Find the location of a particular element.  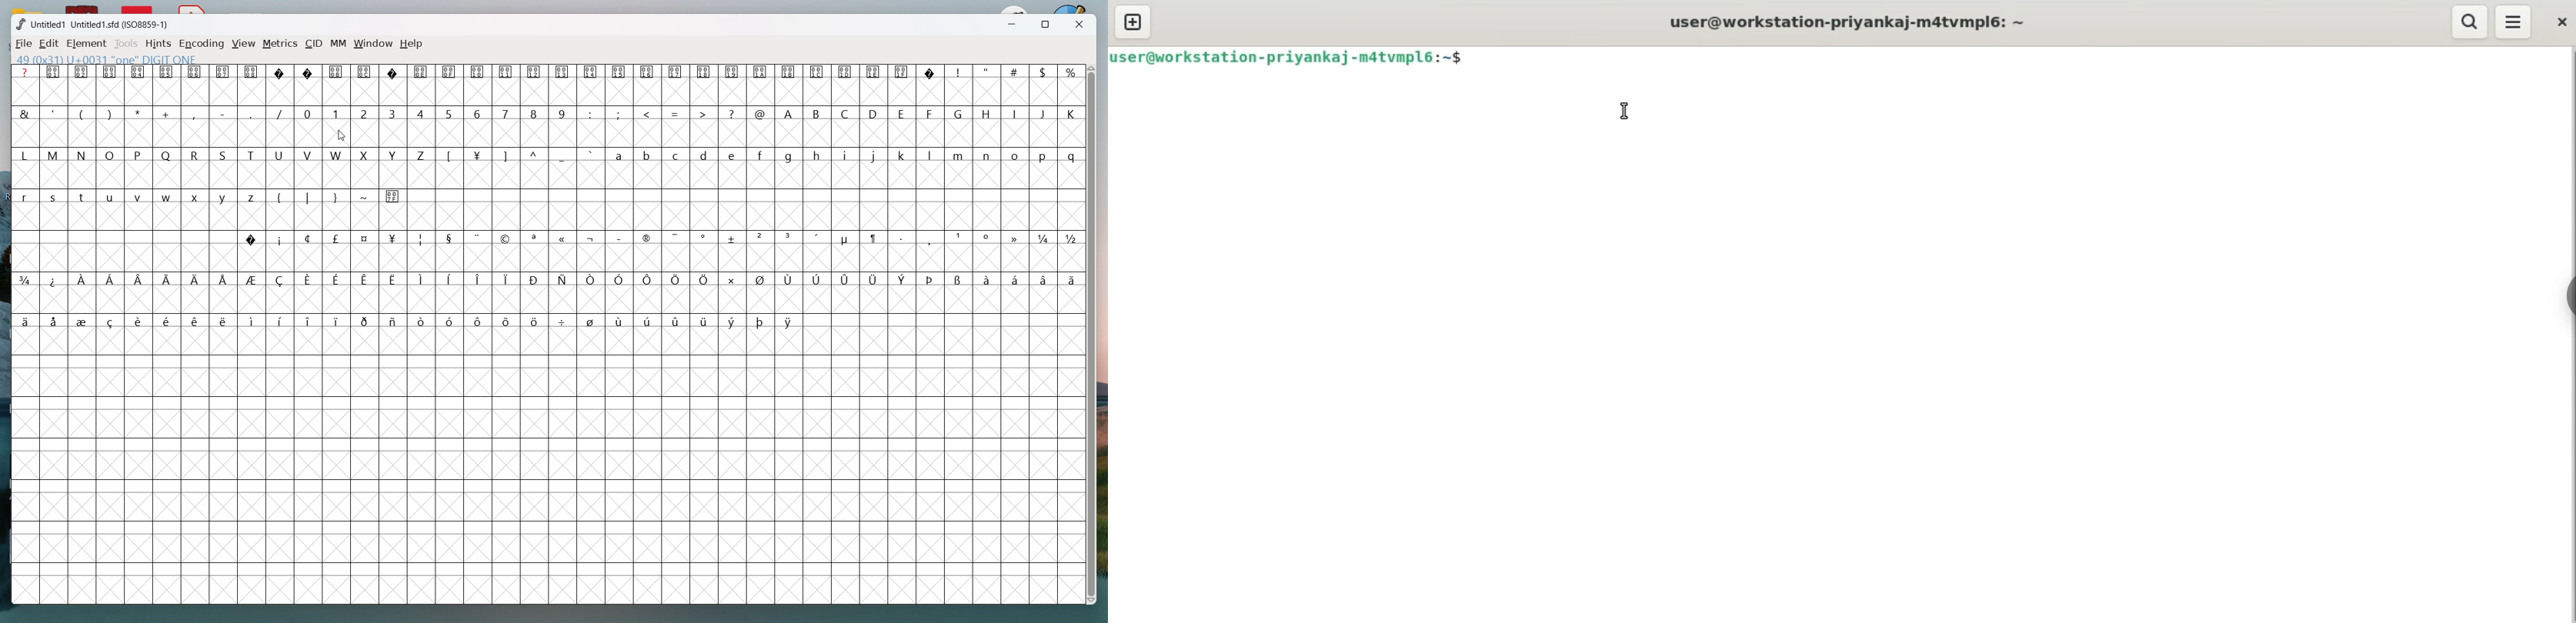

symbol is located at coordinates (450, 72).